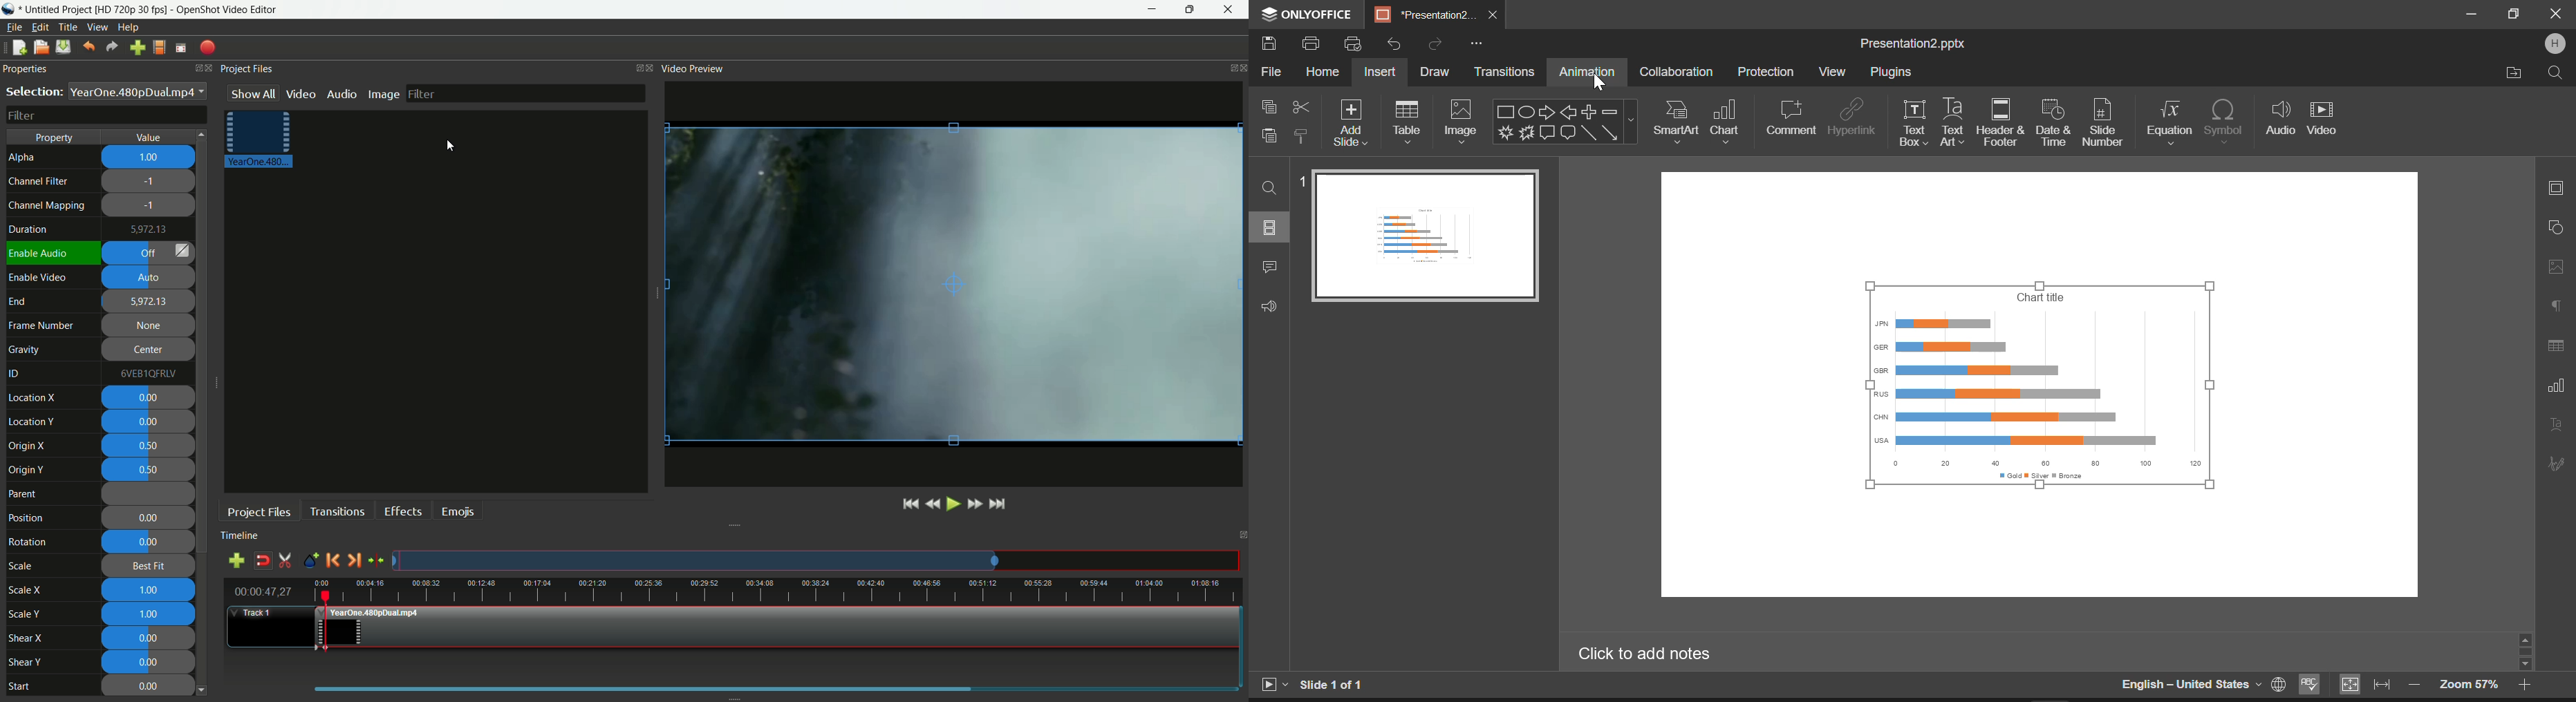  Describe the element at coordinates (40, 254) in the screenshot. I see `enable audio` at that location.